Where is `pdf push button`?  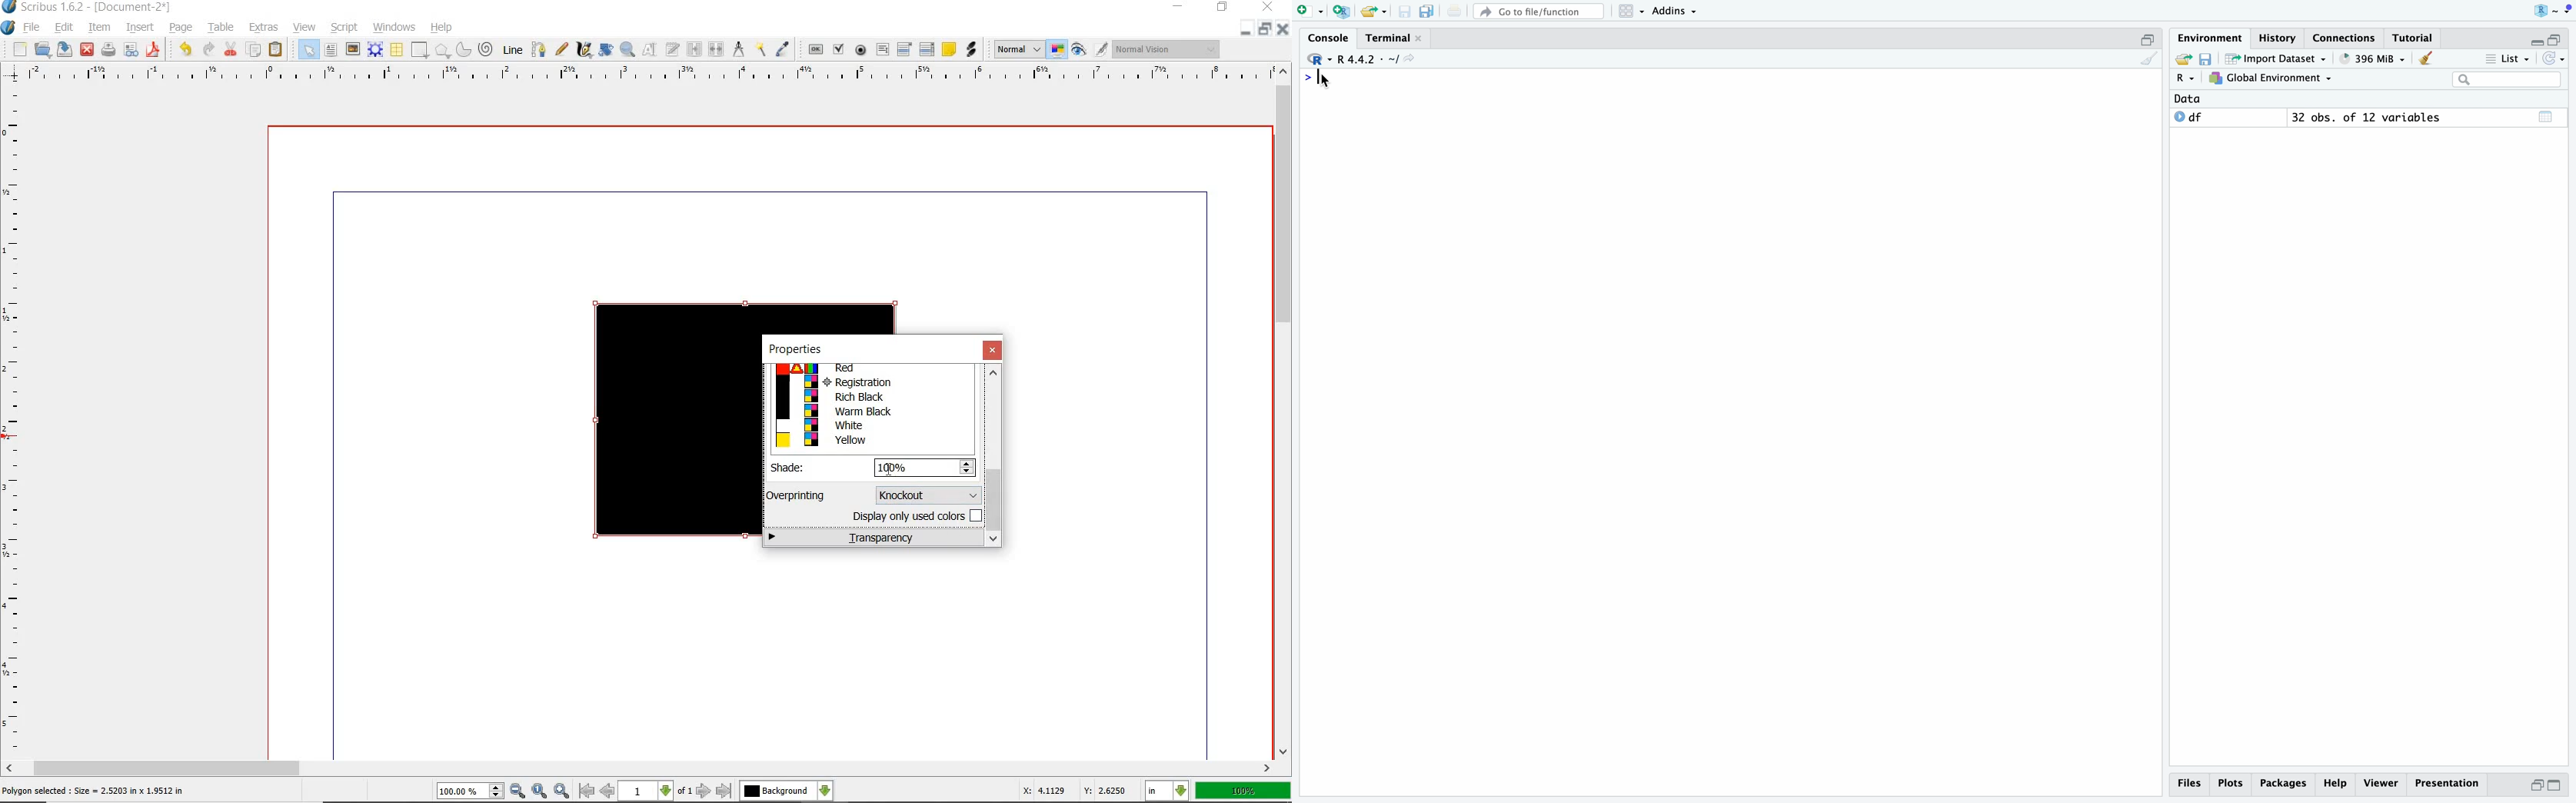 pdf push button is located at coordinates (814, 51).